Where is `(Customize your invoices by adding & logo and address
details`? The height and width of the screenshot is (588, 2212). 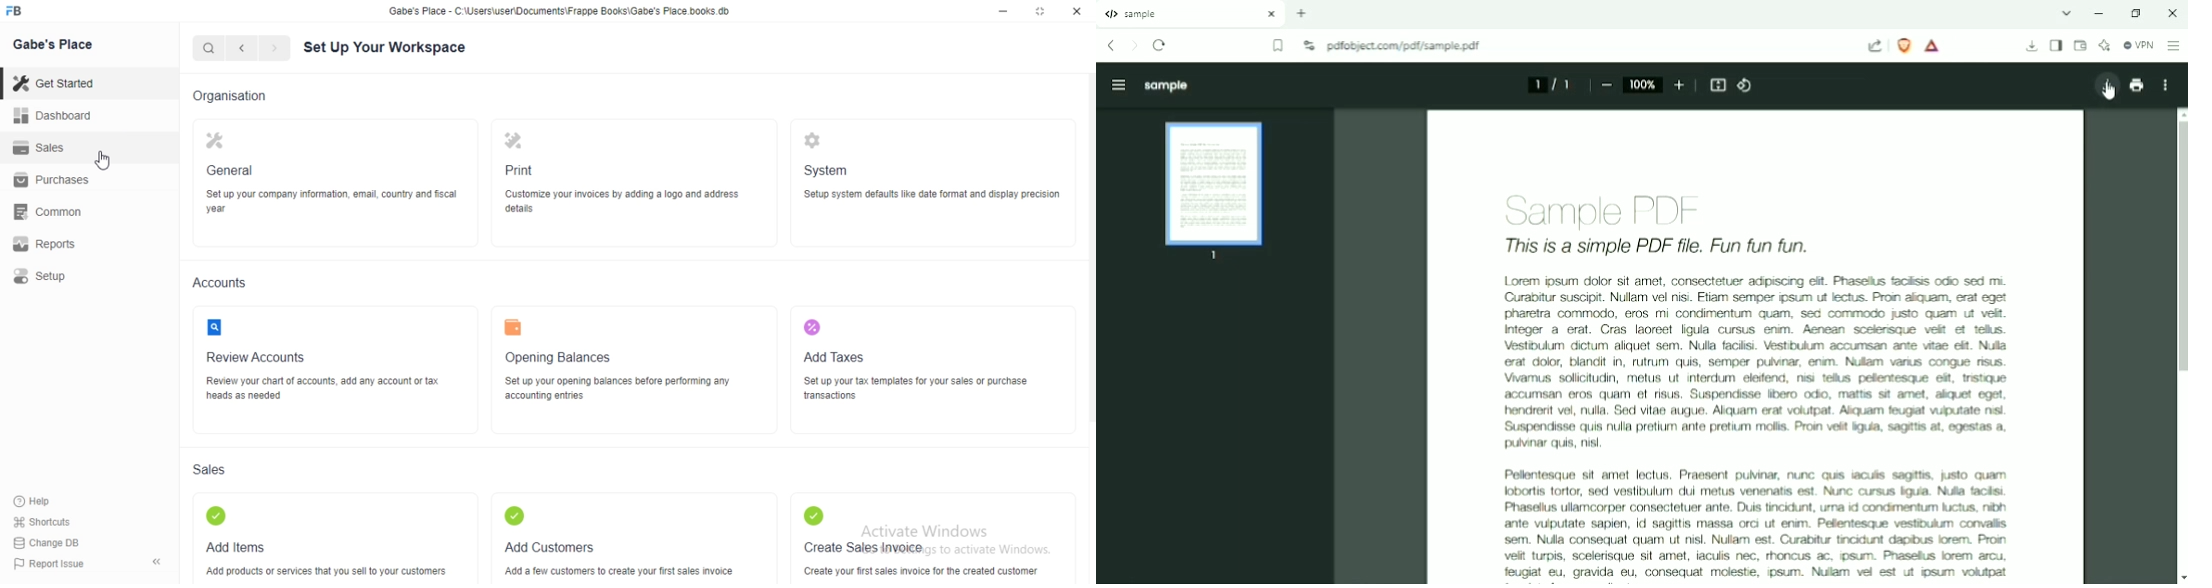 (Customize your invoices by adding & logo and address
details is located at coordinates (620, 202).